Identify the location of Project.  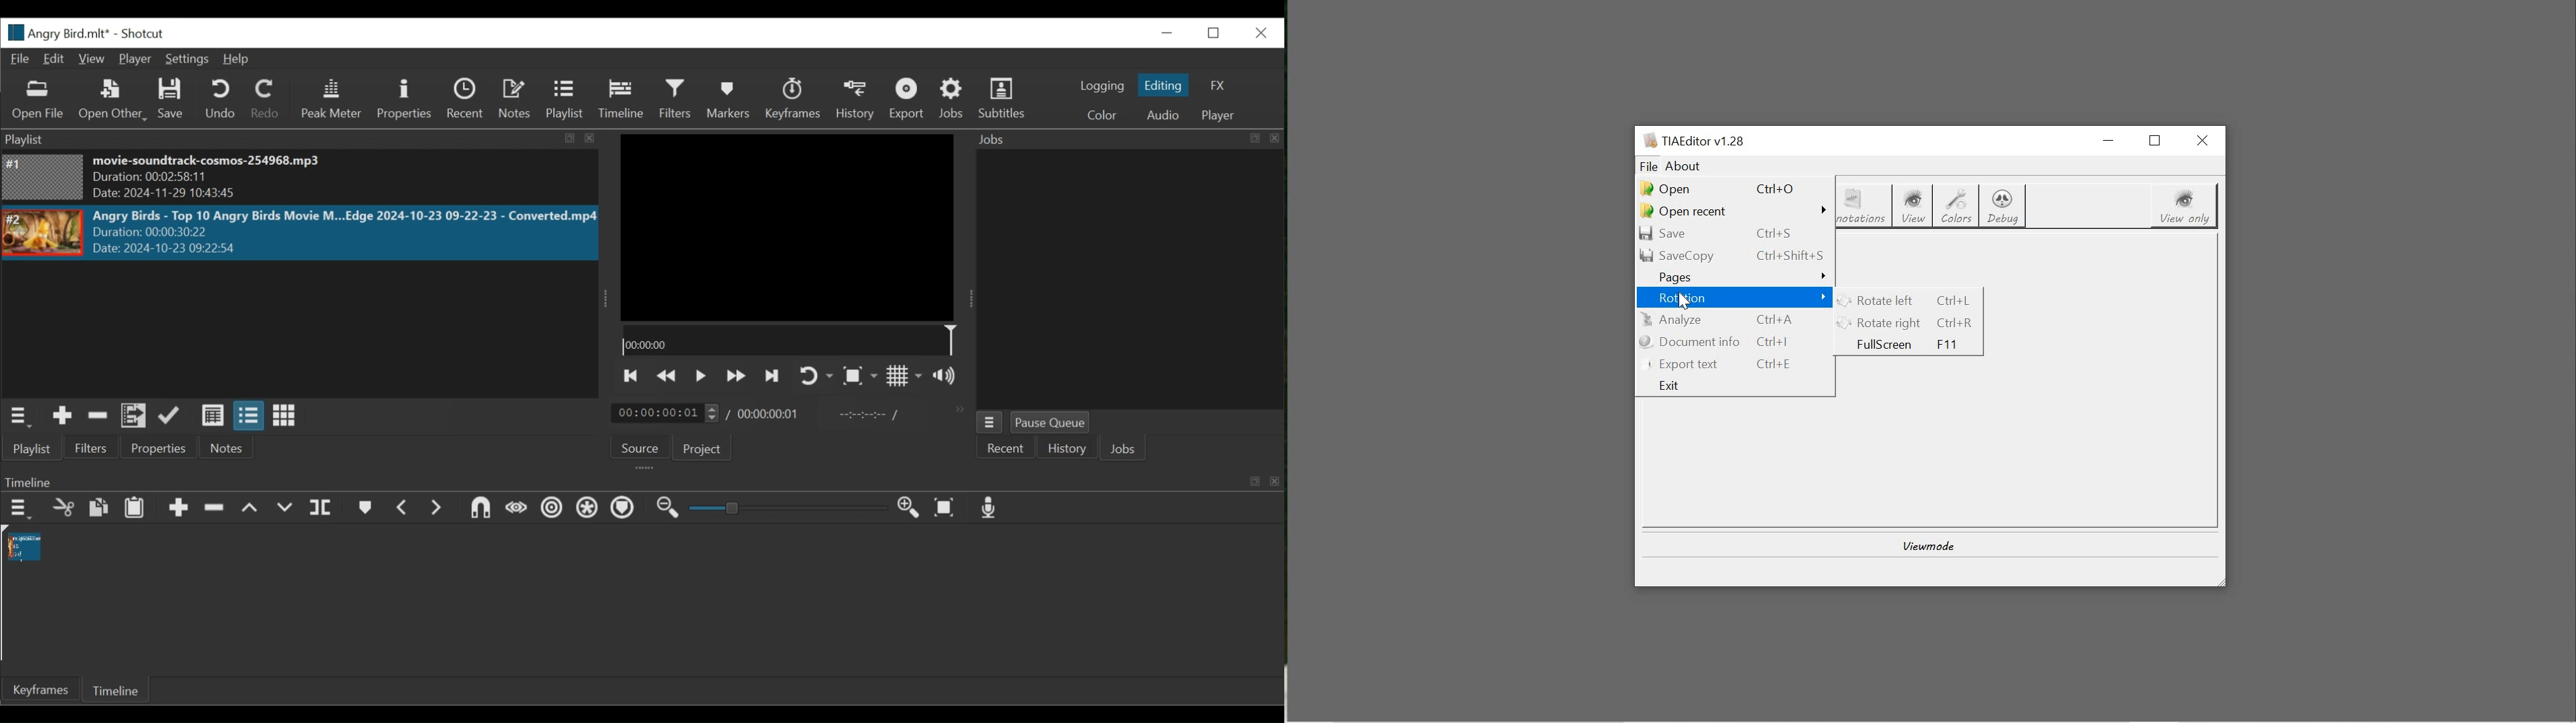
(700, 449).